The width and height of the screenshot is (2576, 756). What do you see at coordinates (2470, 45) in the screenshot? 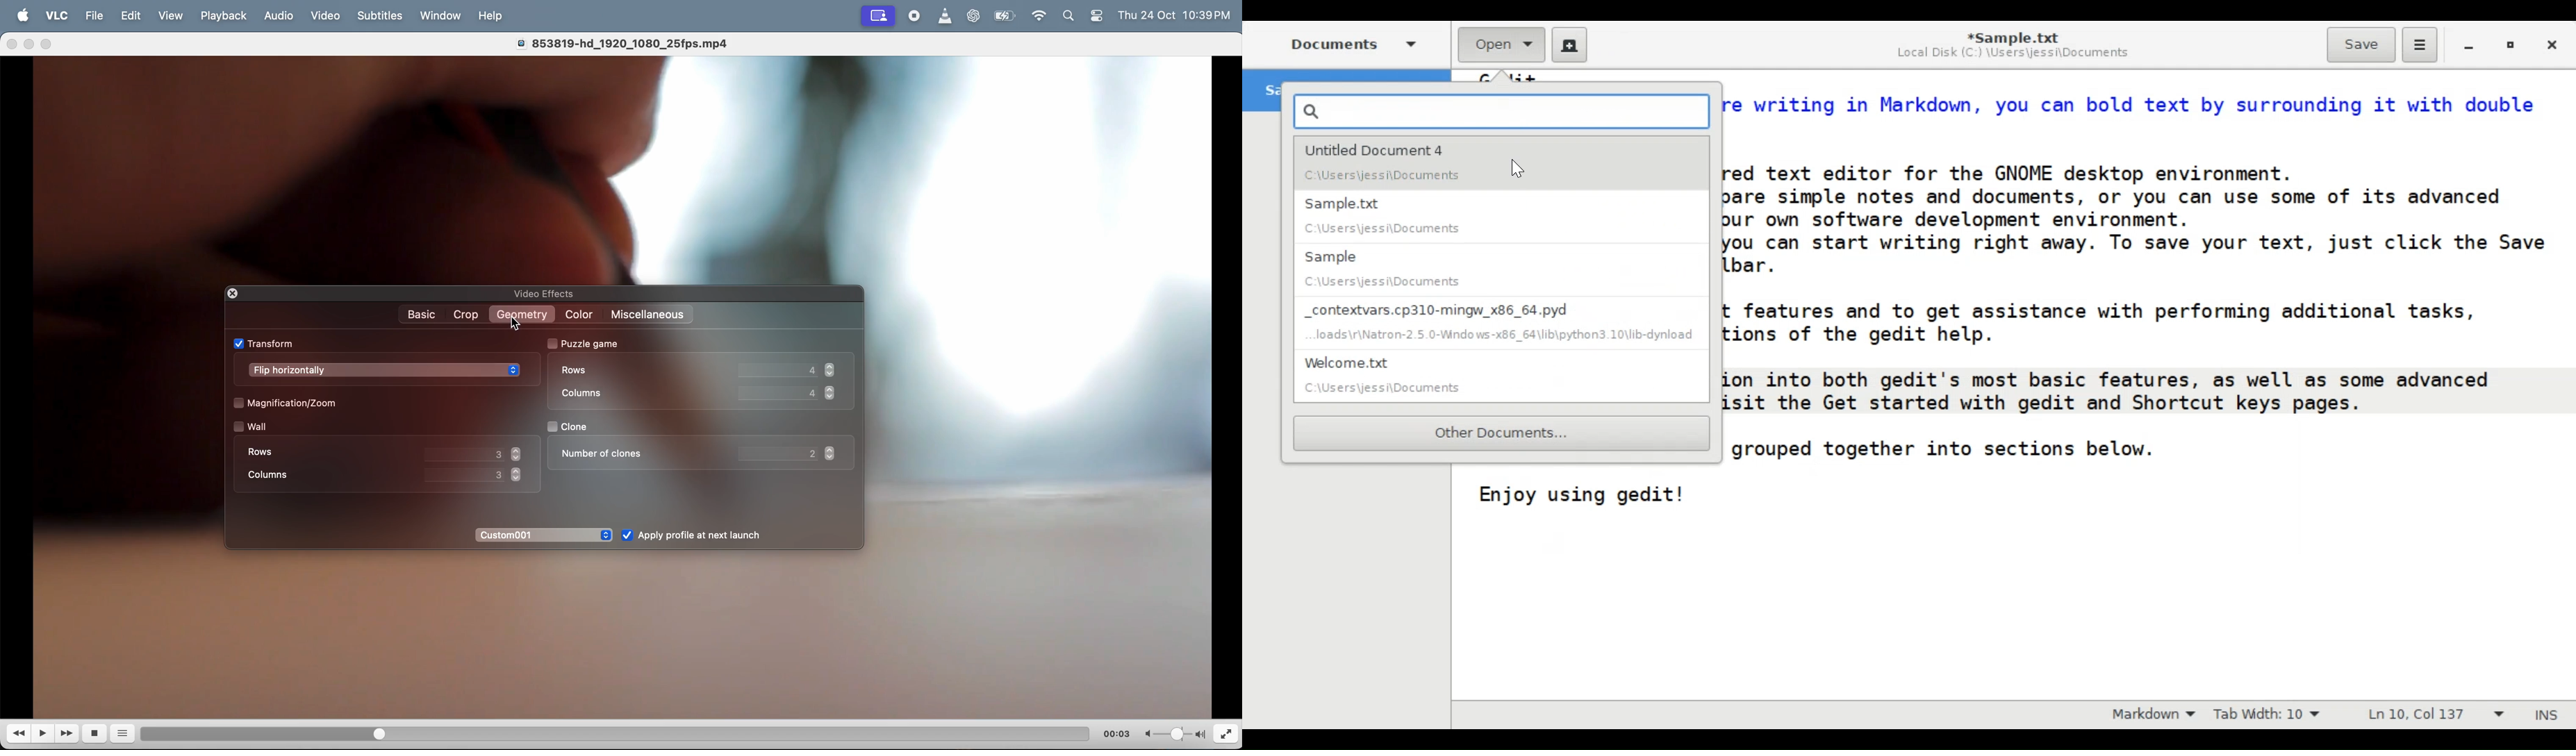
I see `minimize` at bounding box center [2470, 45].